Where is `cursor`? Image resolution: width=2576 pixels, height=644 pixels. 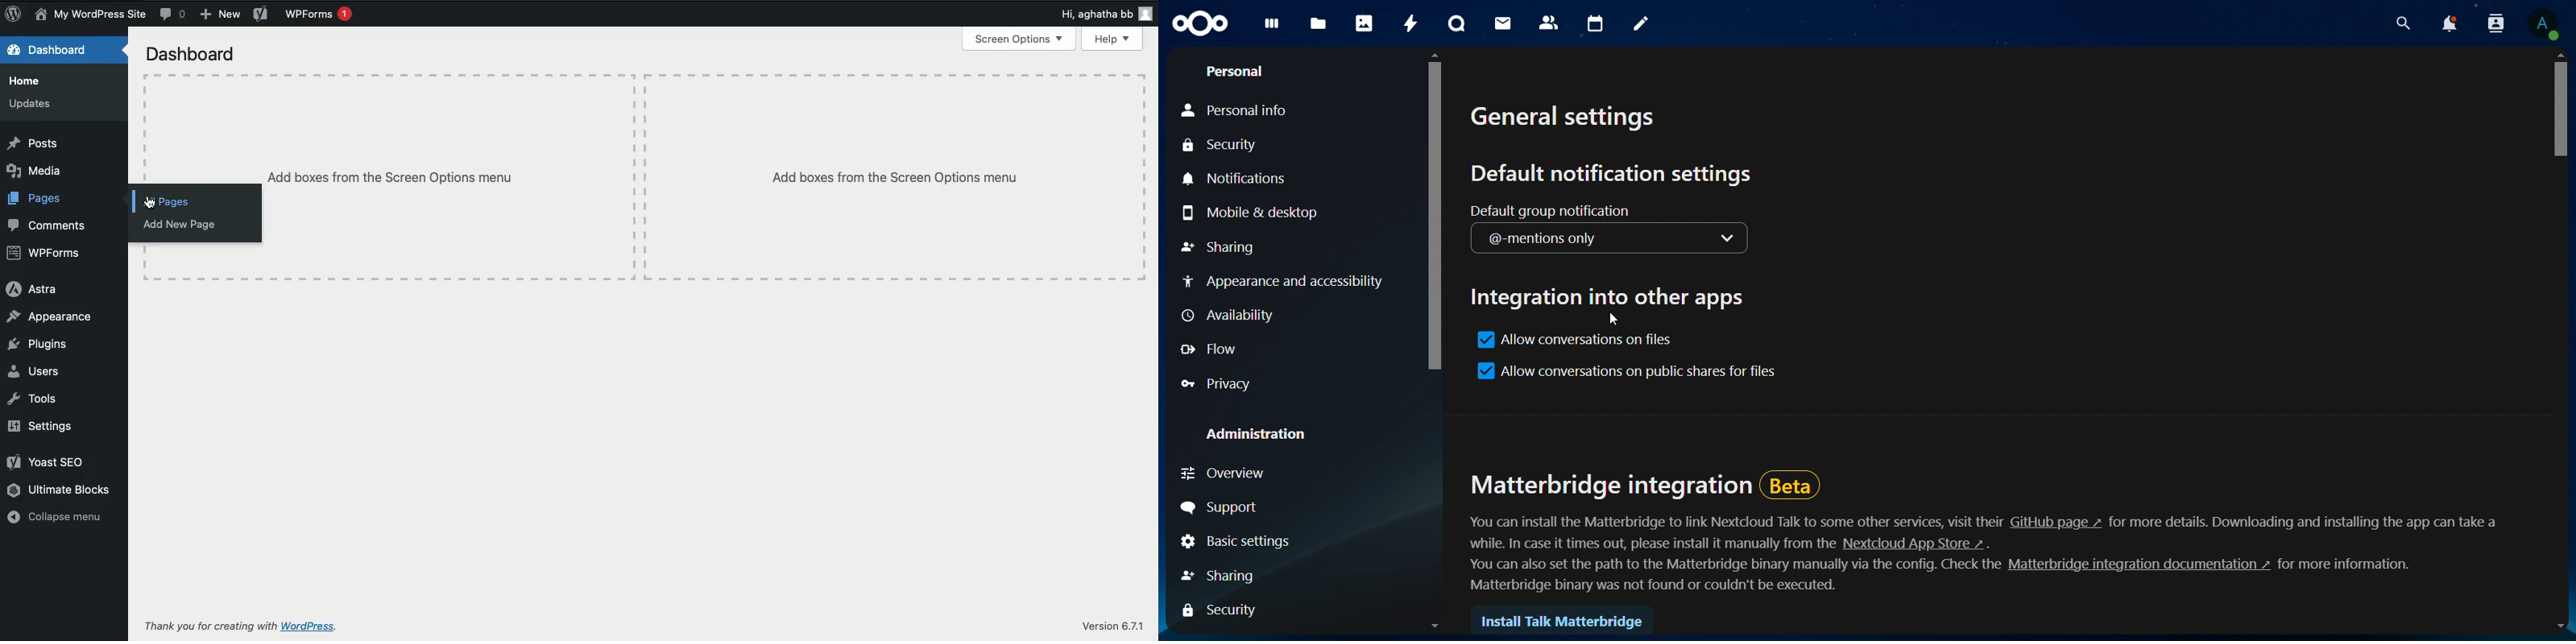
cursor is located at coordinates (1618, 320).